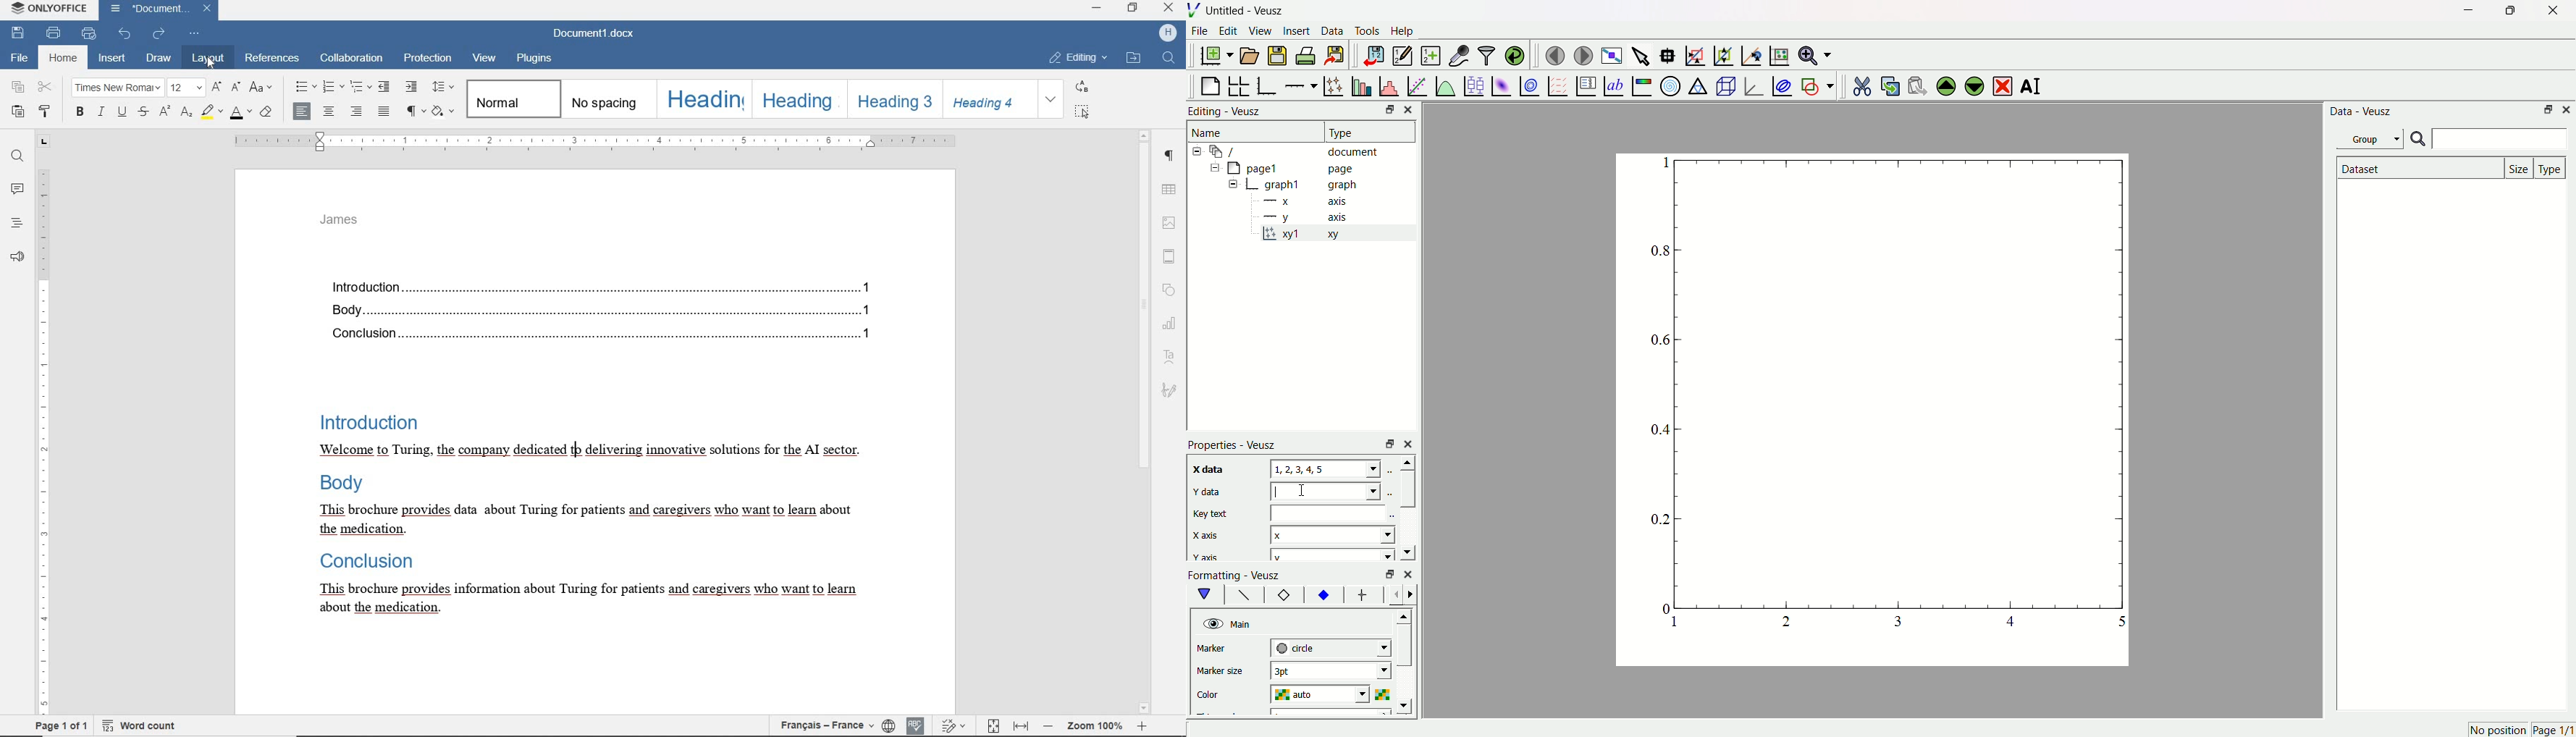 The height and width of the screenshot is (756, 2576). Describe the element at coordinates (915, 722) in the screenshot. I see `spell checking` at that location.